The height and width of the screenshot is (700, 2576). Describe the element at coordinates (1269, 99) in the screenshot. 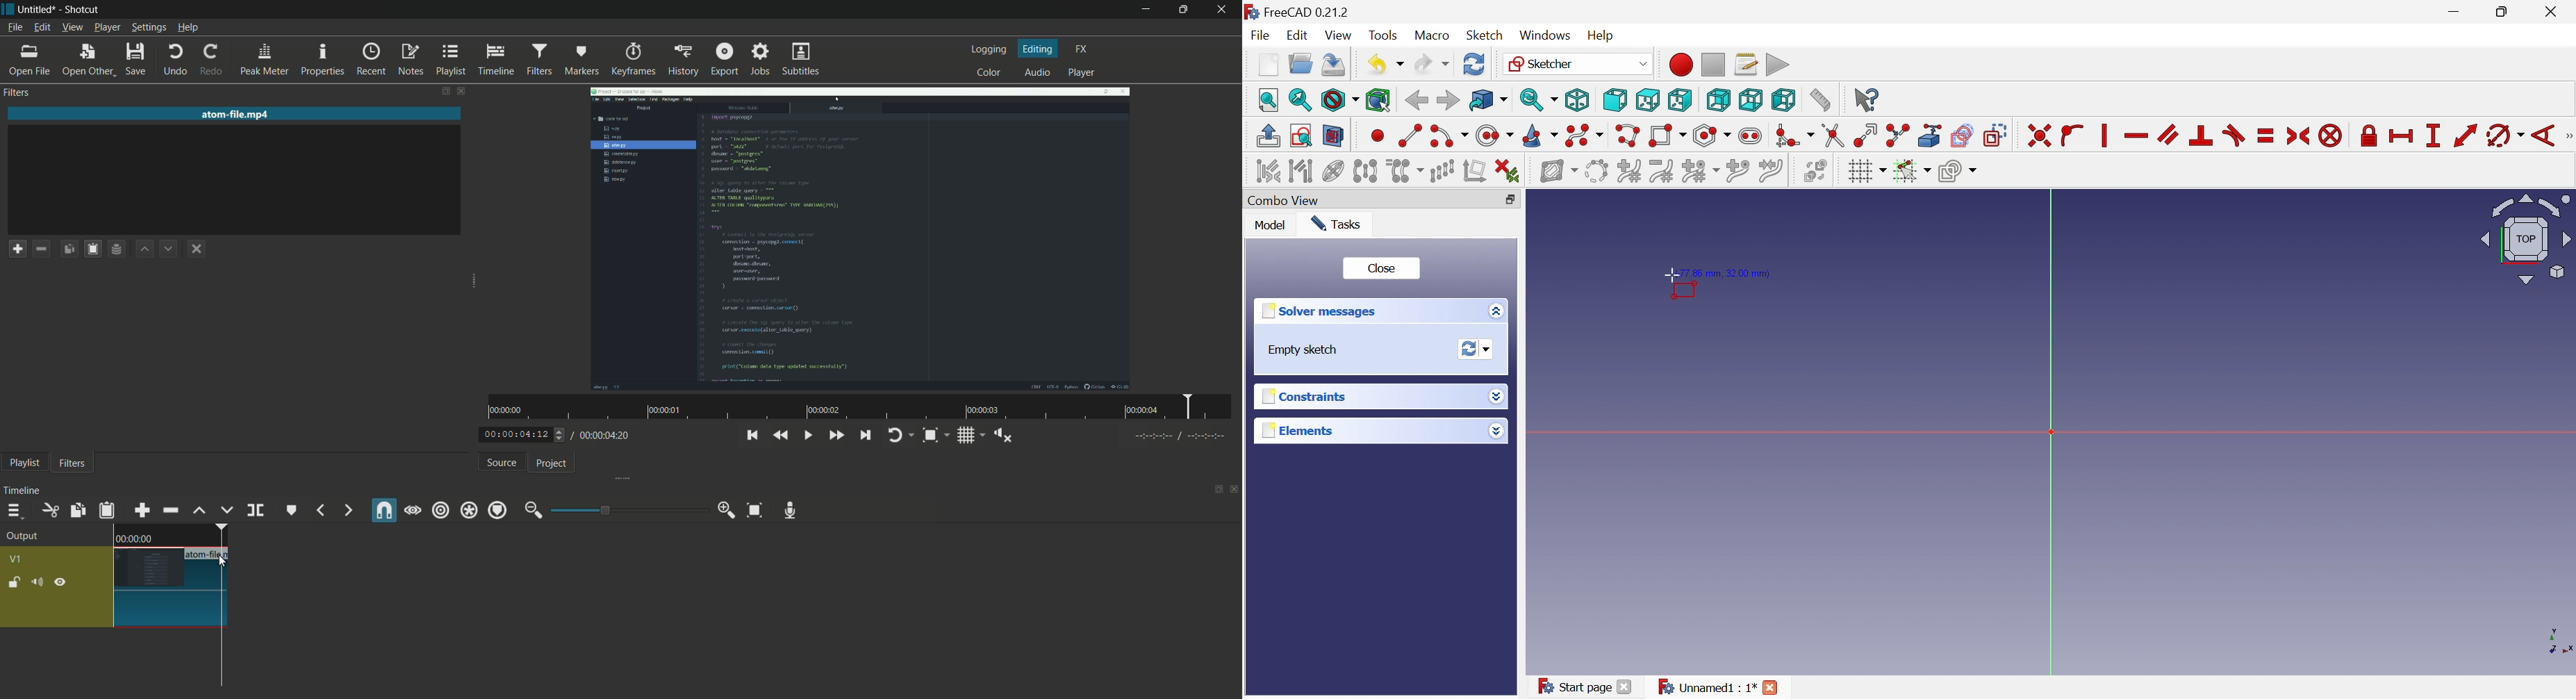

I see `Fit all` at that location.